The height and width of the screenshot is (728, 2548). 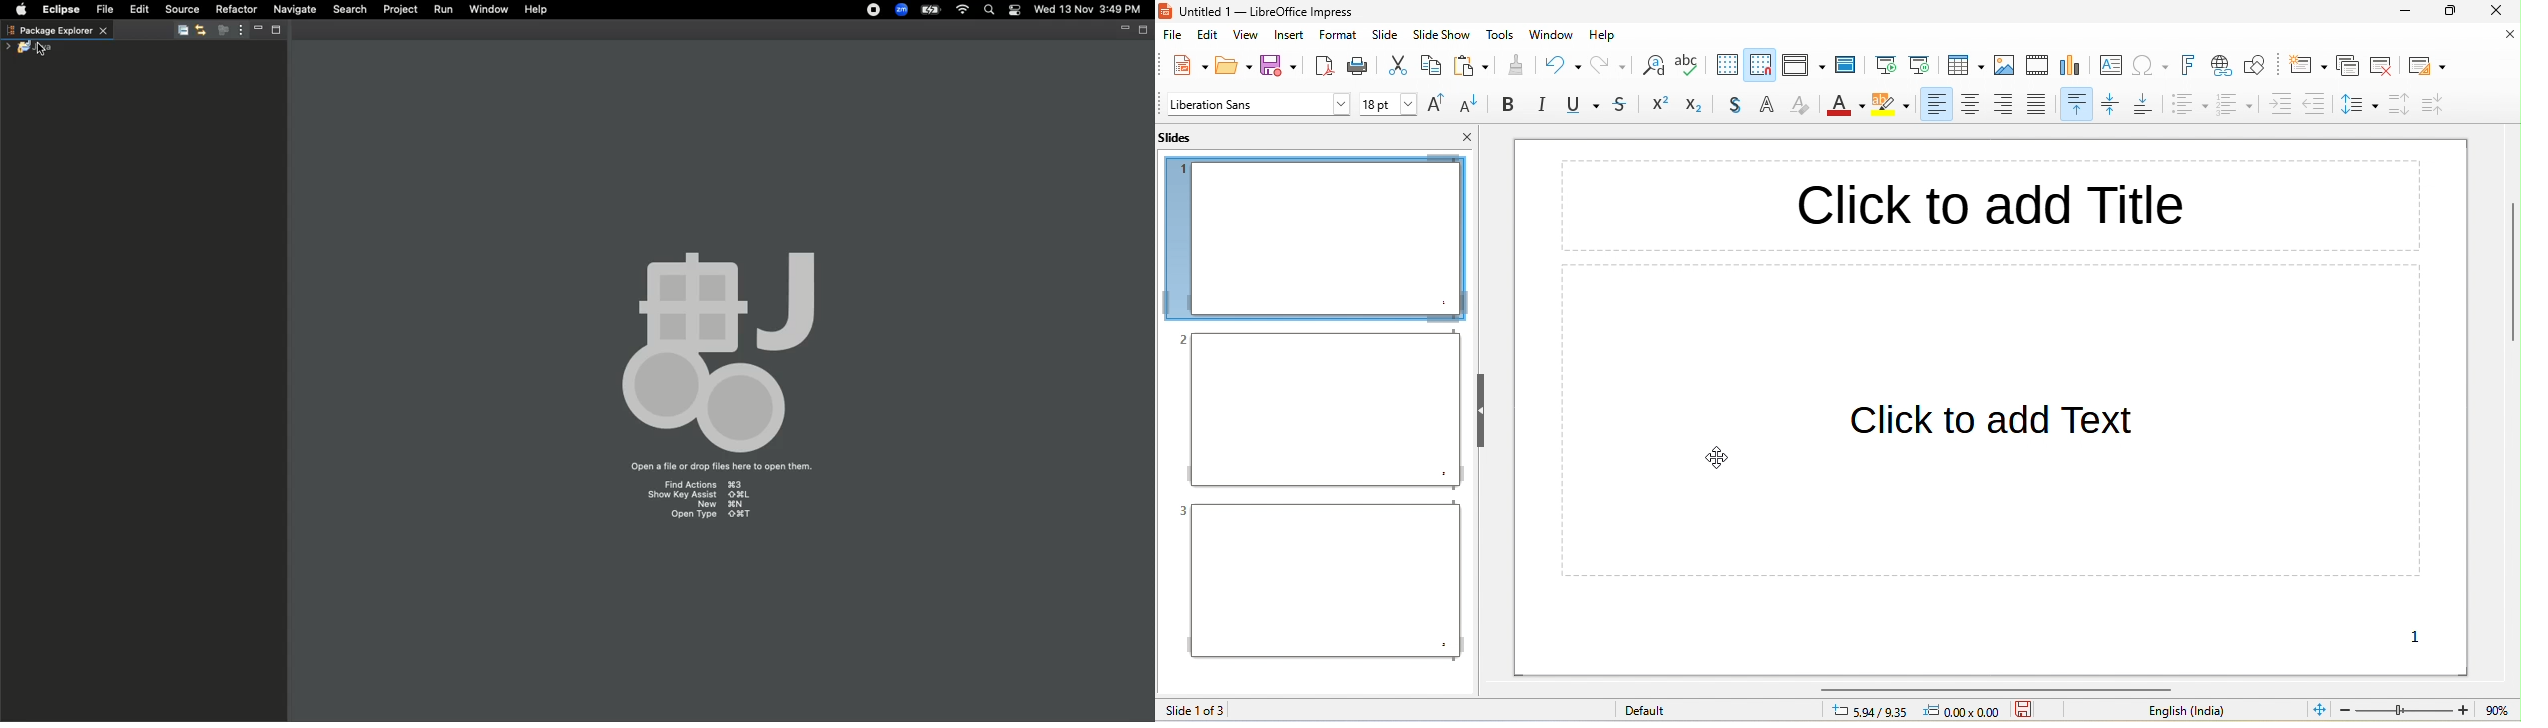 What do you see at coordinates (1360, 65) in the screenshot?
I see `print` at bounding box center [1360, 65].